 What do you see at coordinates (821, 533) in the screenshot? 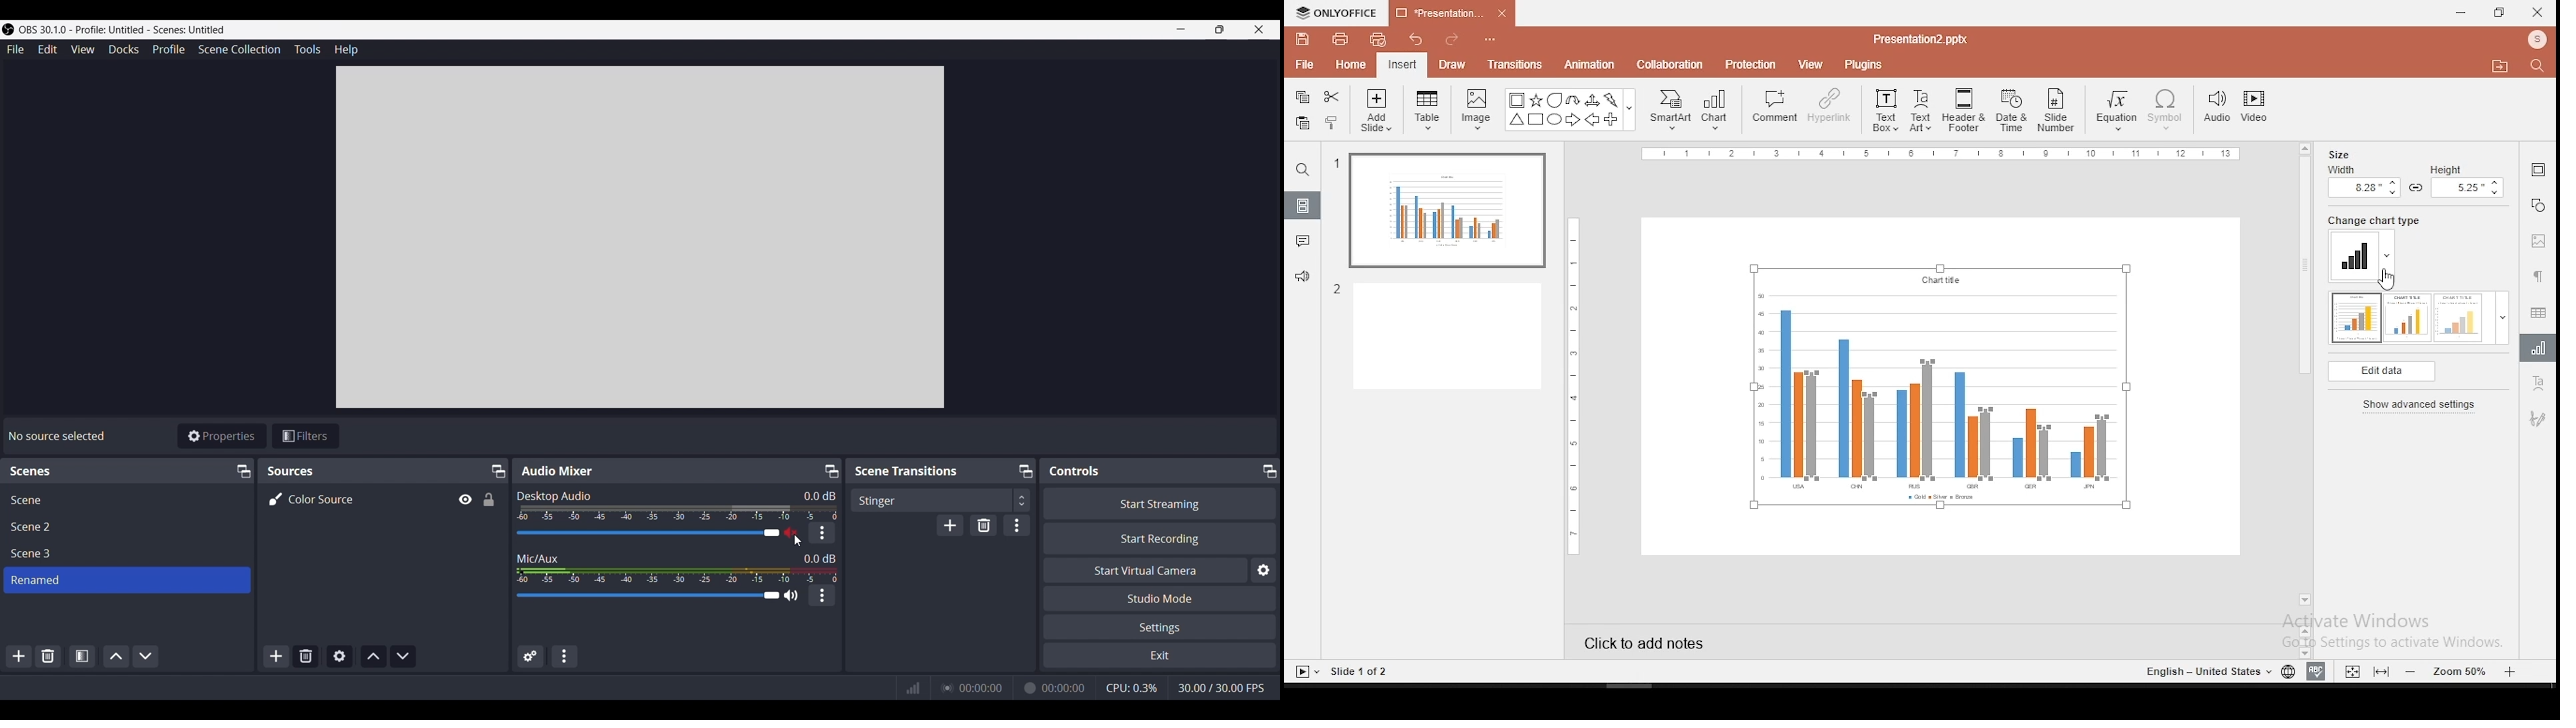
I see `Desktop audio properties` at bounding box center [821, 533].